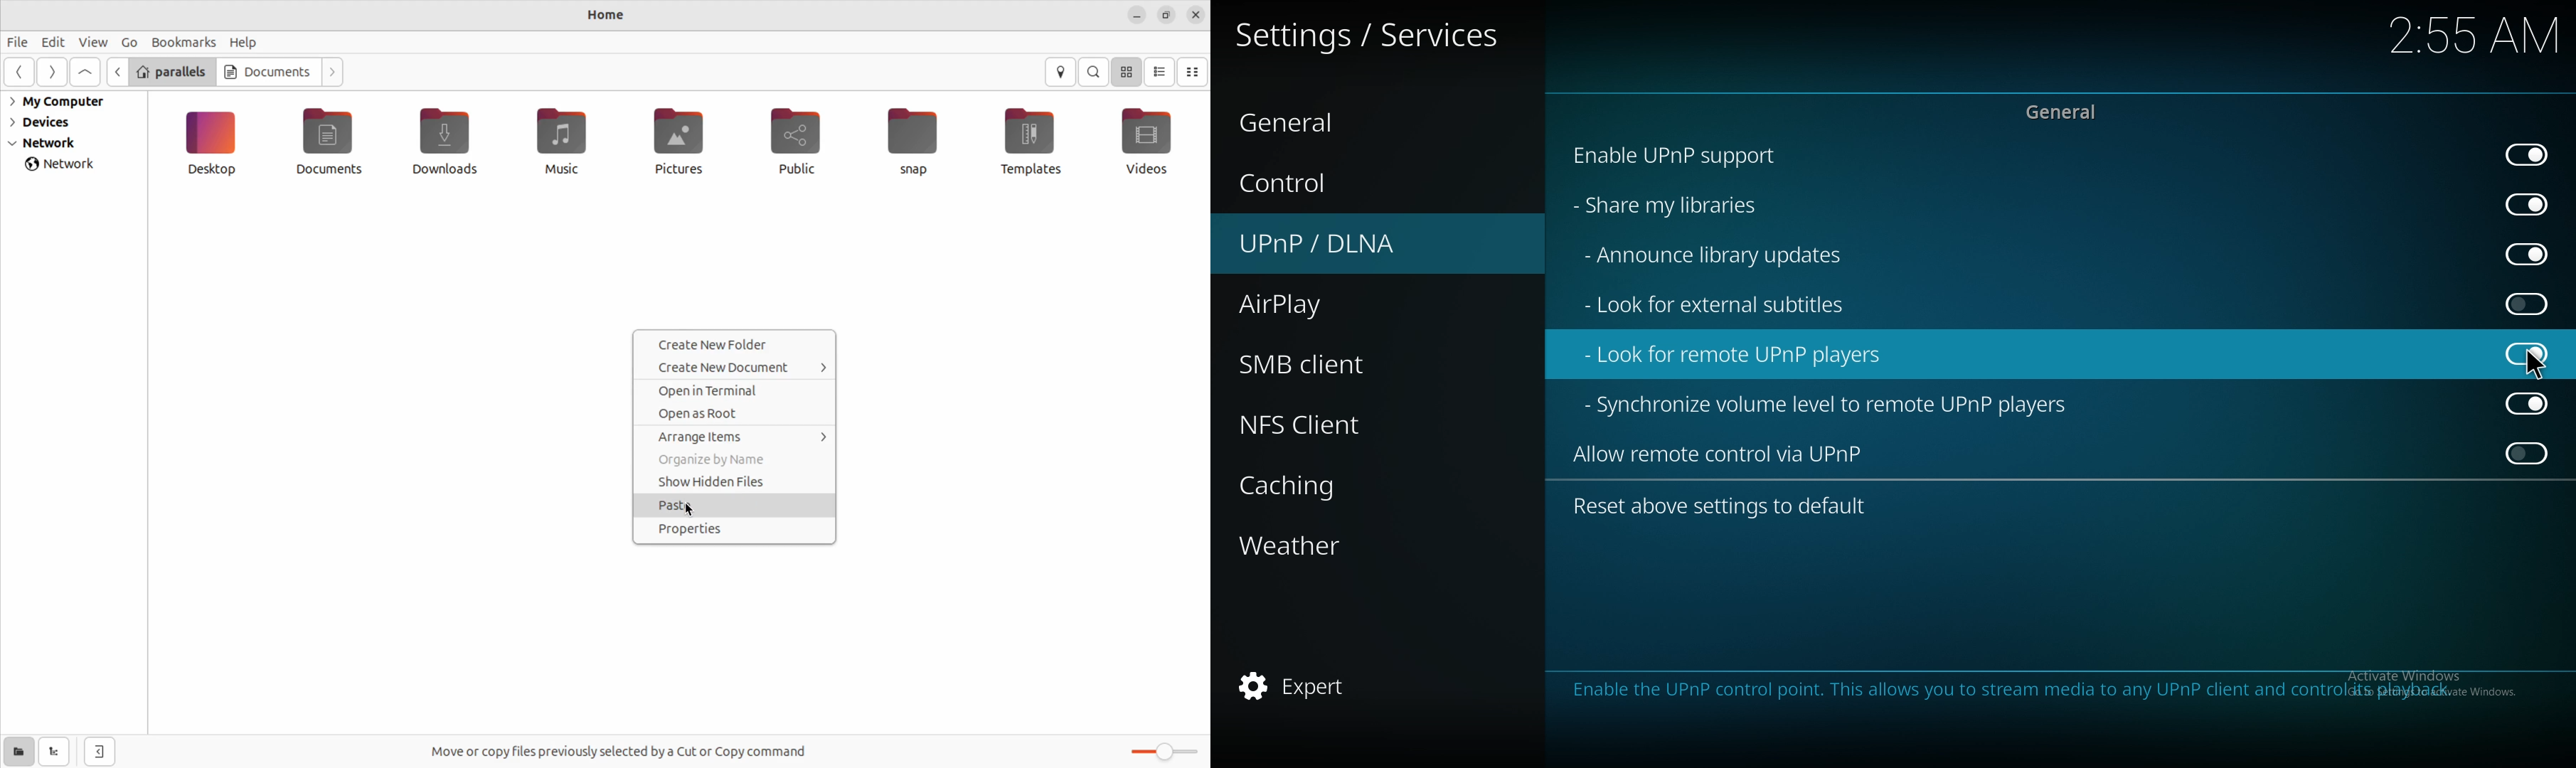 This screenshot has height=784, width=2576. Describe the element at coordinates (1305, 484) in the screenshot. I see `caching` at that location.